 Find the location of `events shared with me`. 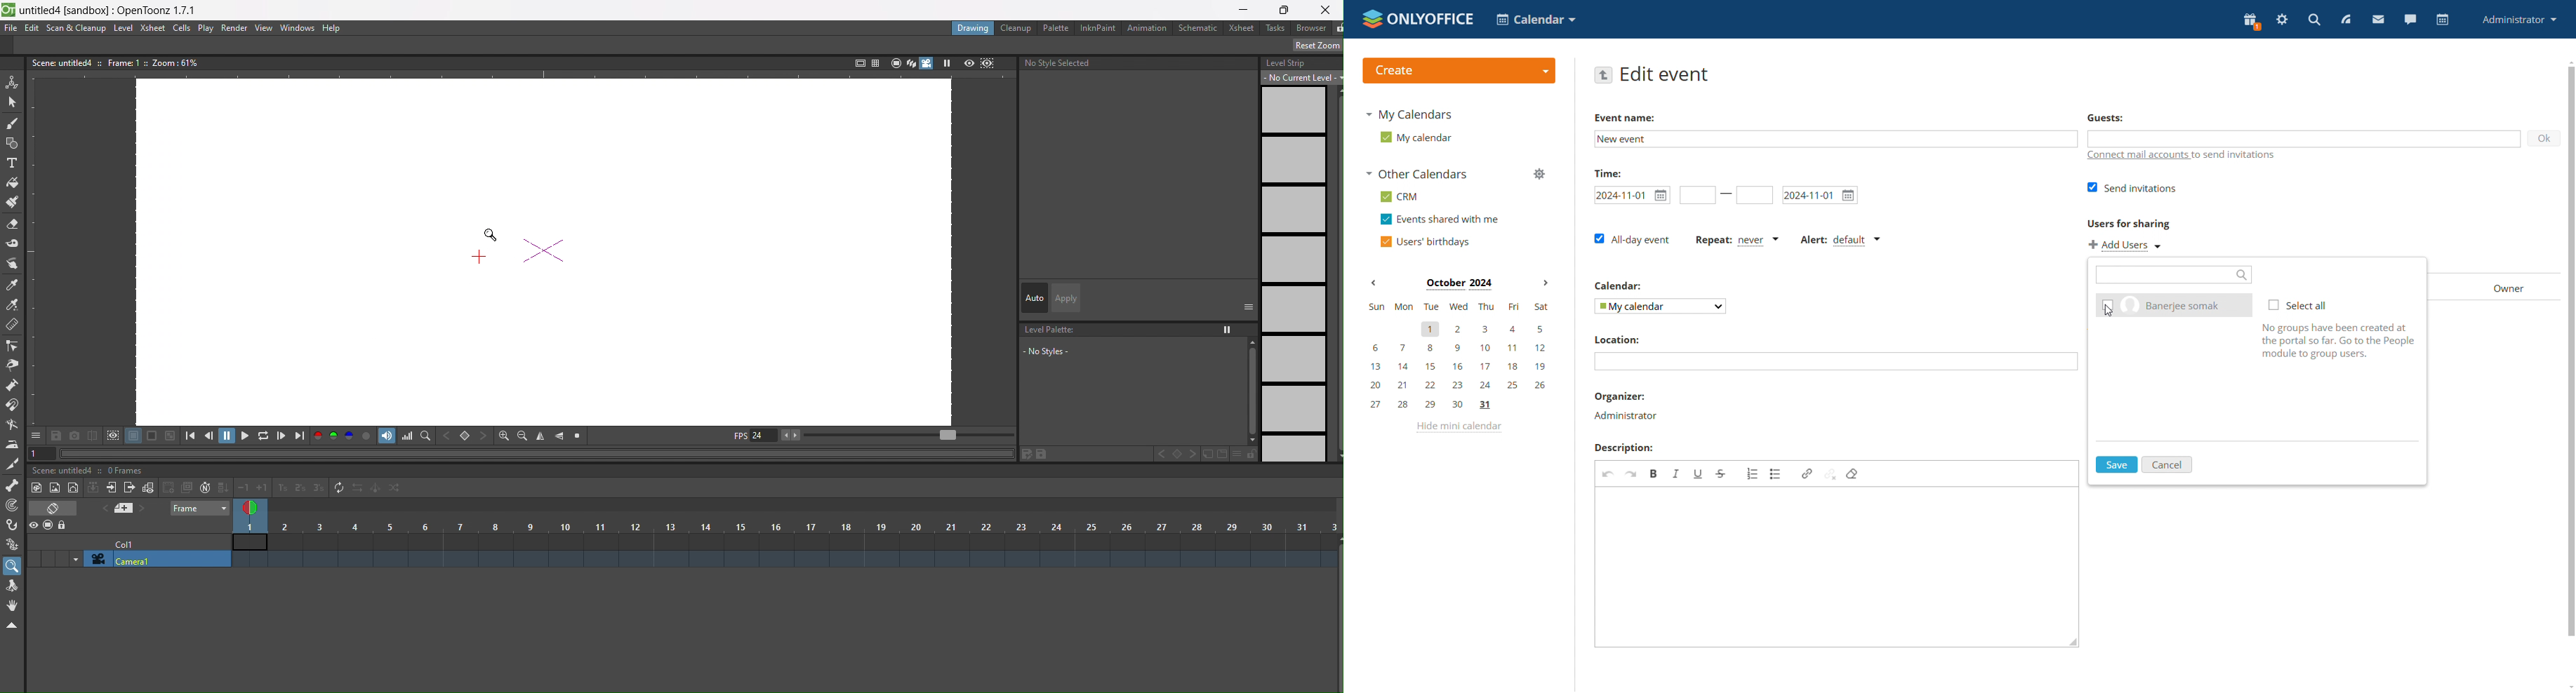

events shared with me is located at coordinates (1442, 220).